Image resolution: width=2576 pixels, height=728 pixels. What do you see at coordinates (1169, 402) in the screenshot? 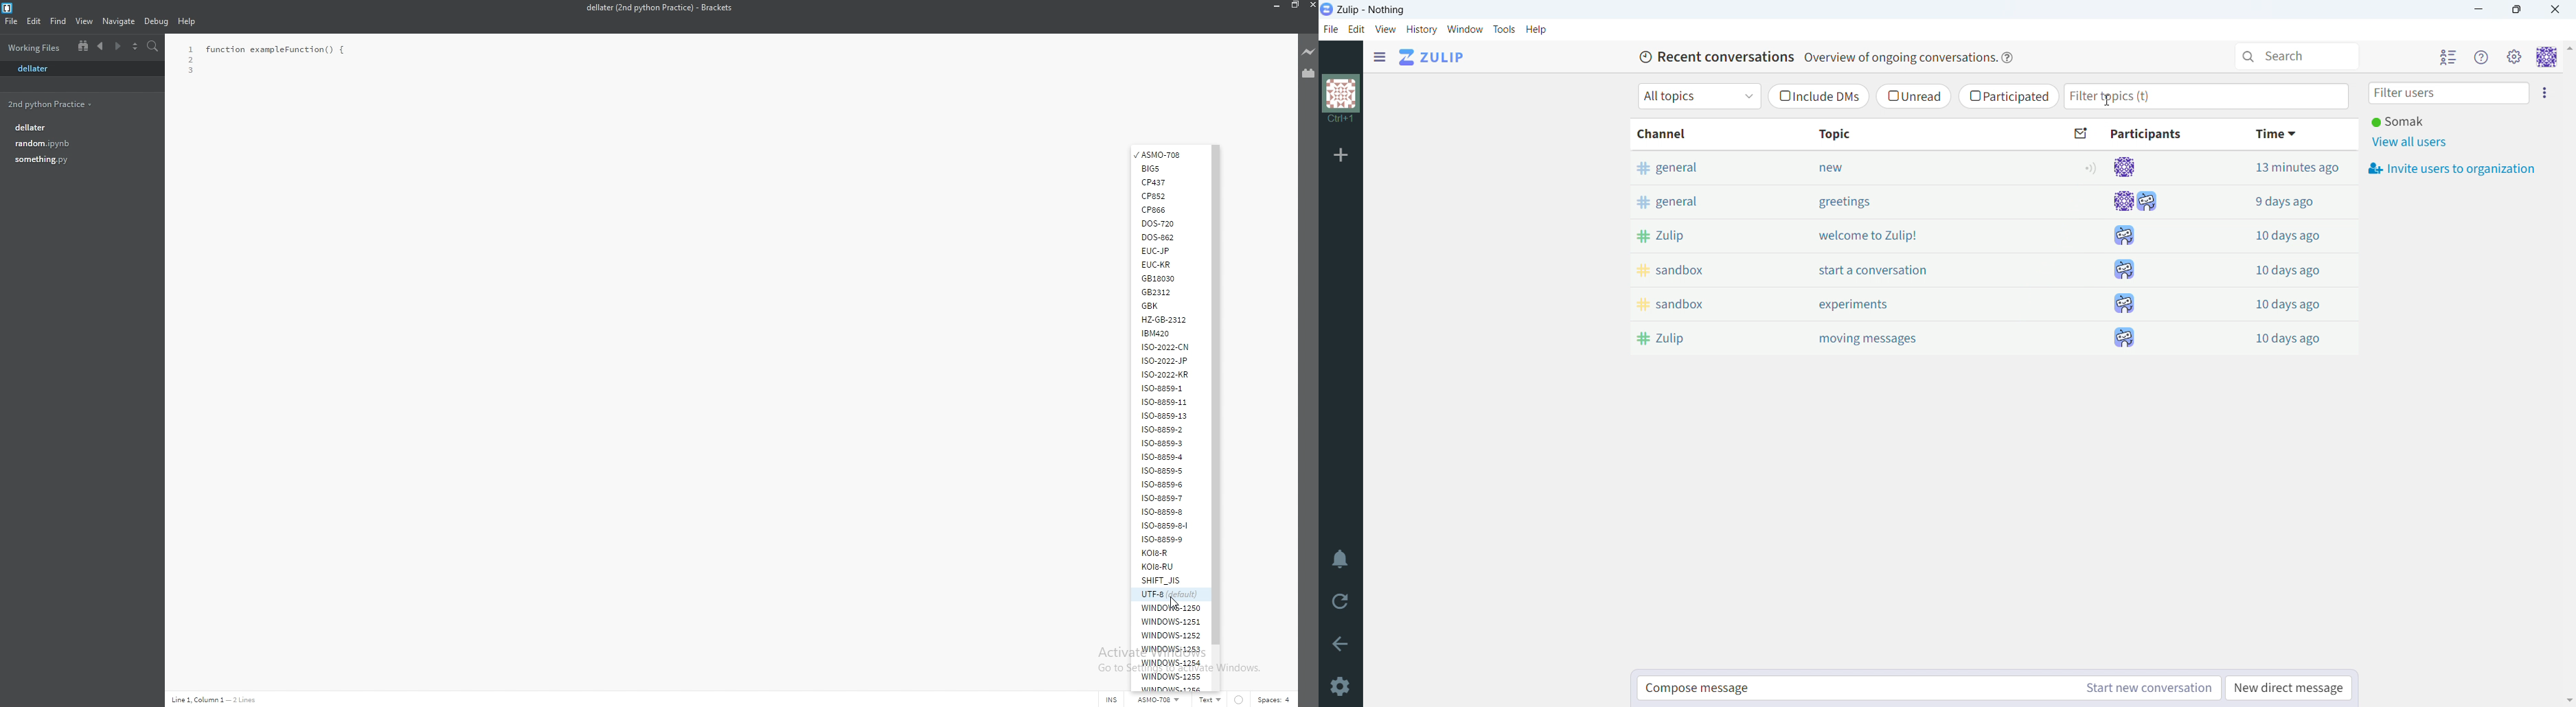
I see `iso-8859-11` at bounding box center [1169, 402].